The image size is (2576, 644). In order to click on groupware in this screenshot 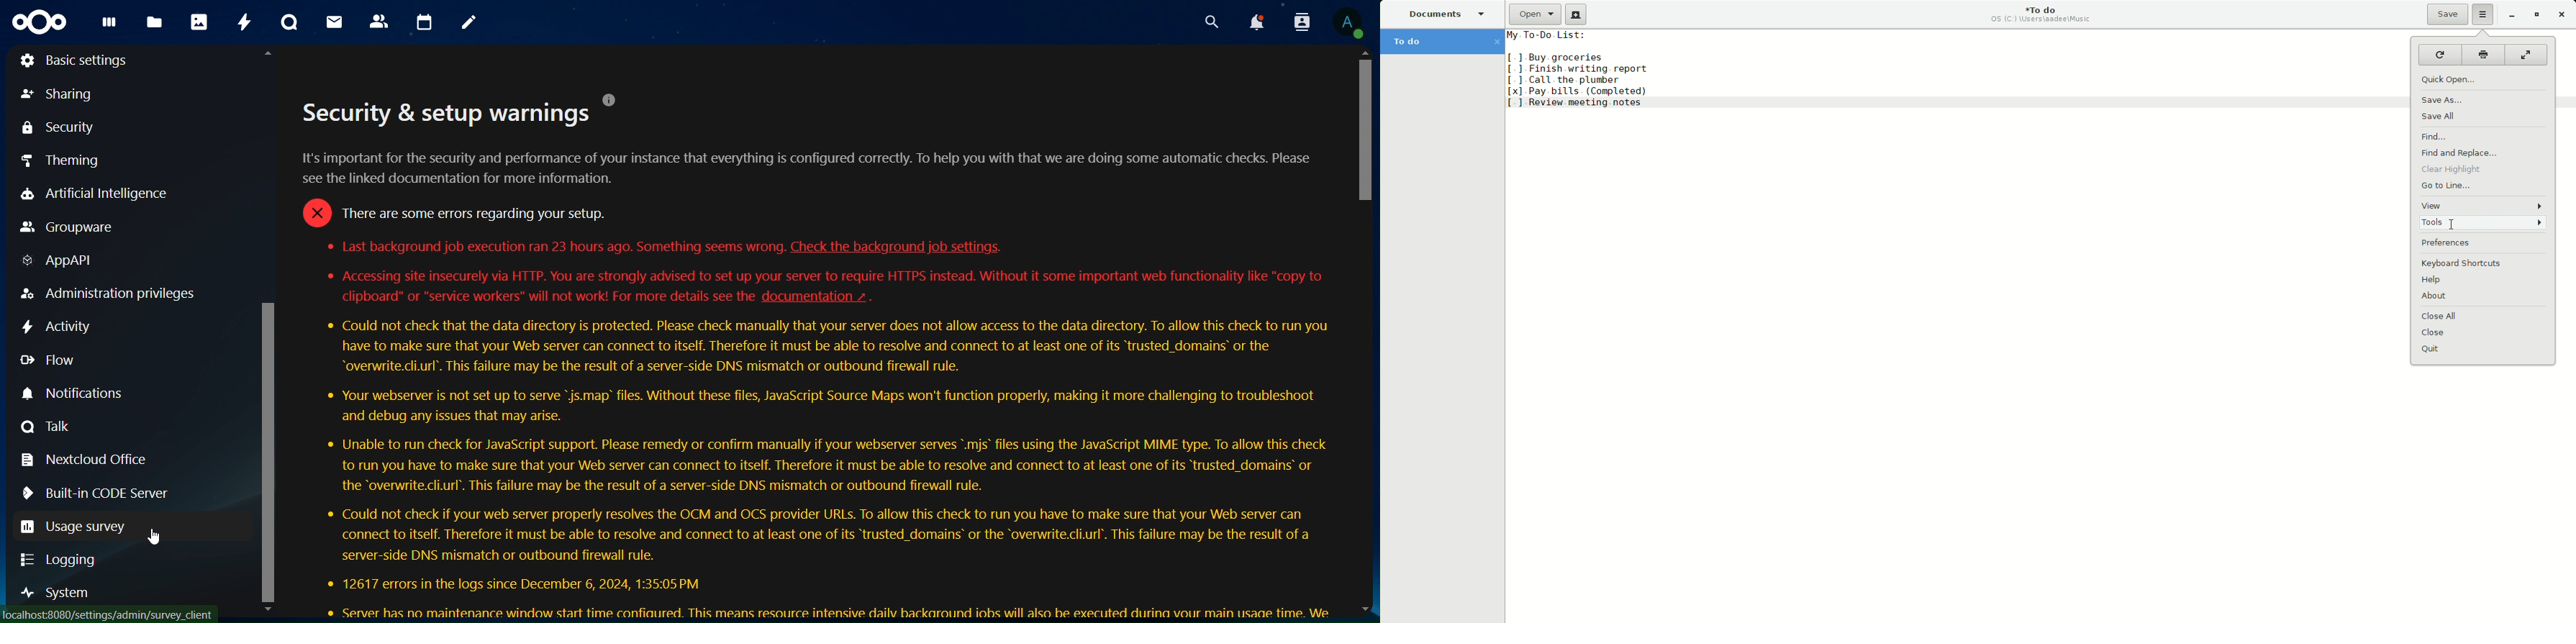, I will do `click(71, 229)`.